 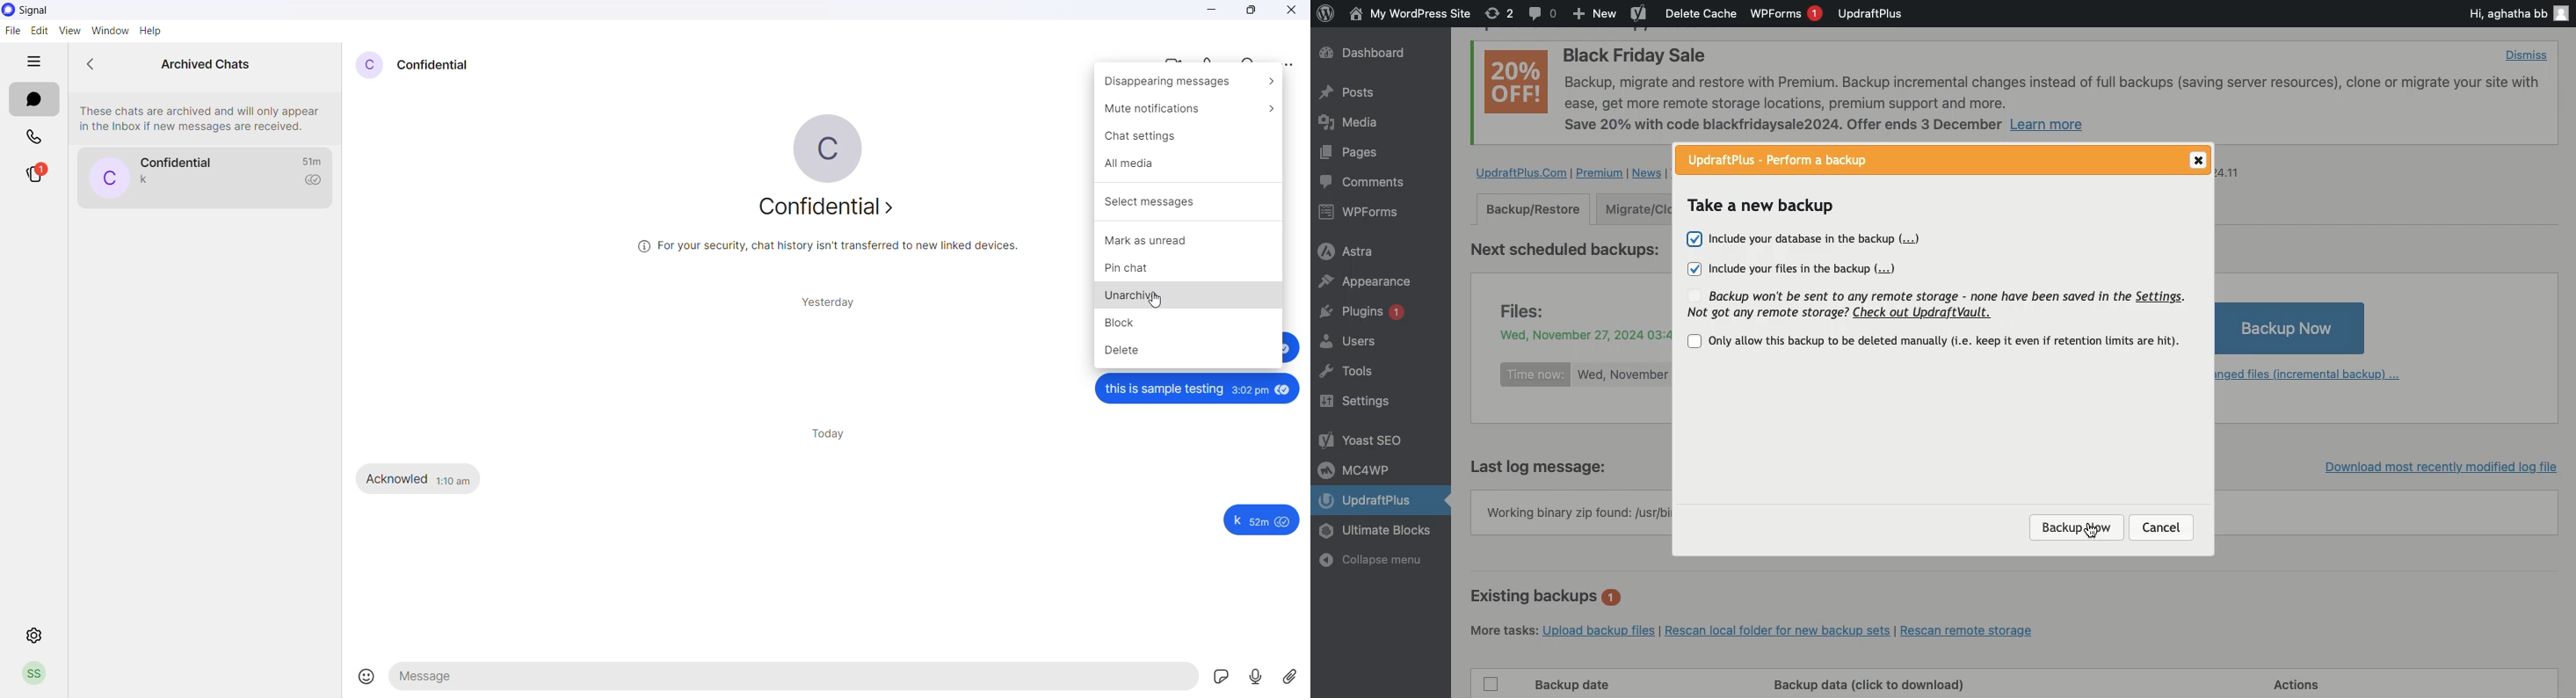 I want to click on archived chats heading, so click(x=204, y=60).